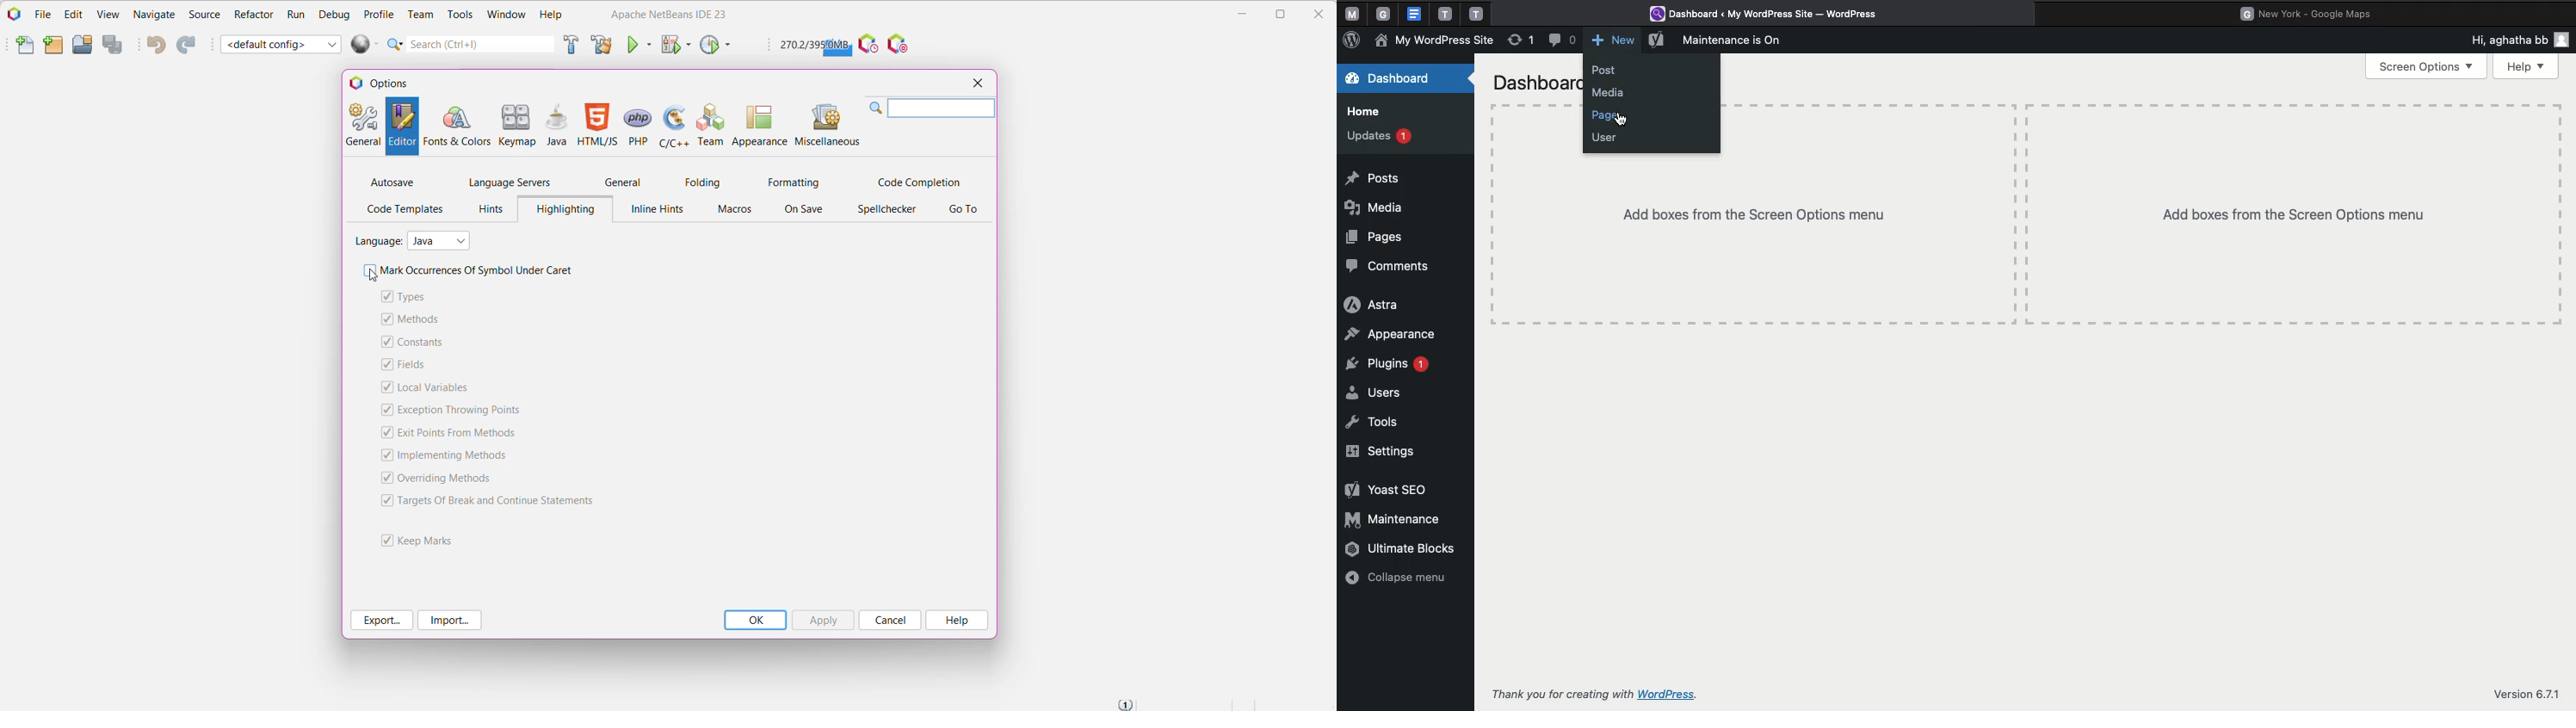  I want to click on Users, so click(1374, 393).